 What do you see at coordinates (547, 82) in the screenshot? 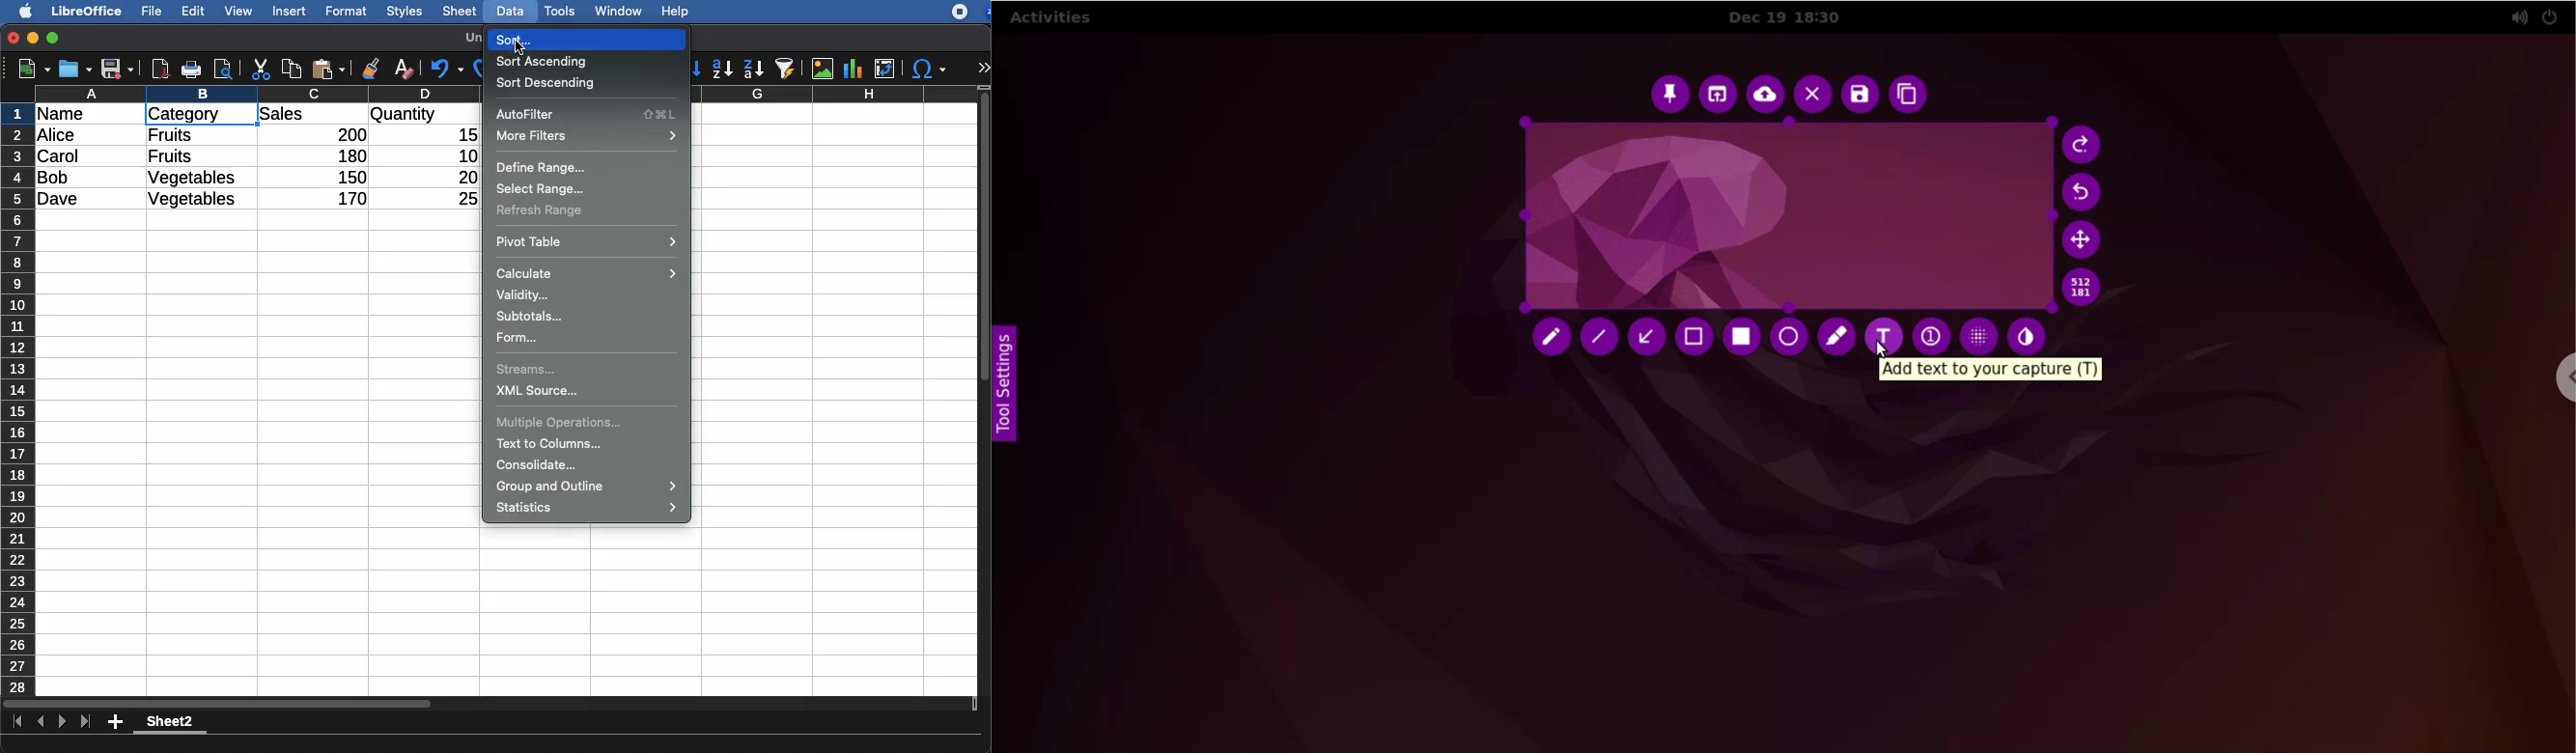
I see `sort descending` at bounding box center [547, 82].